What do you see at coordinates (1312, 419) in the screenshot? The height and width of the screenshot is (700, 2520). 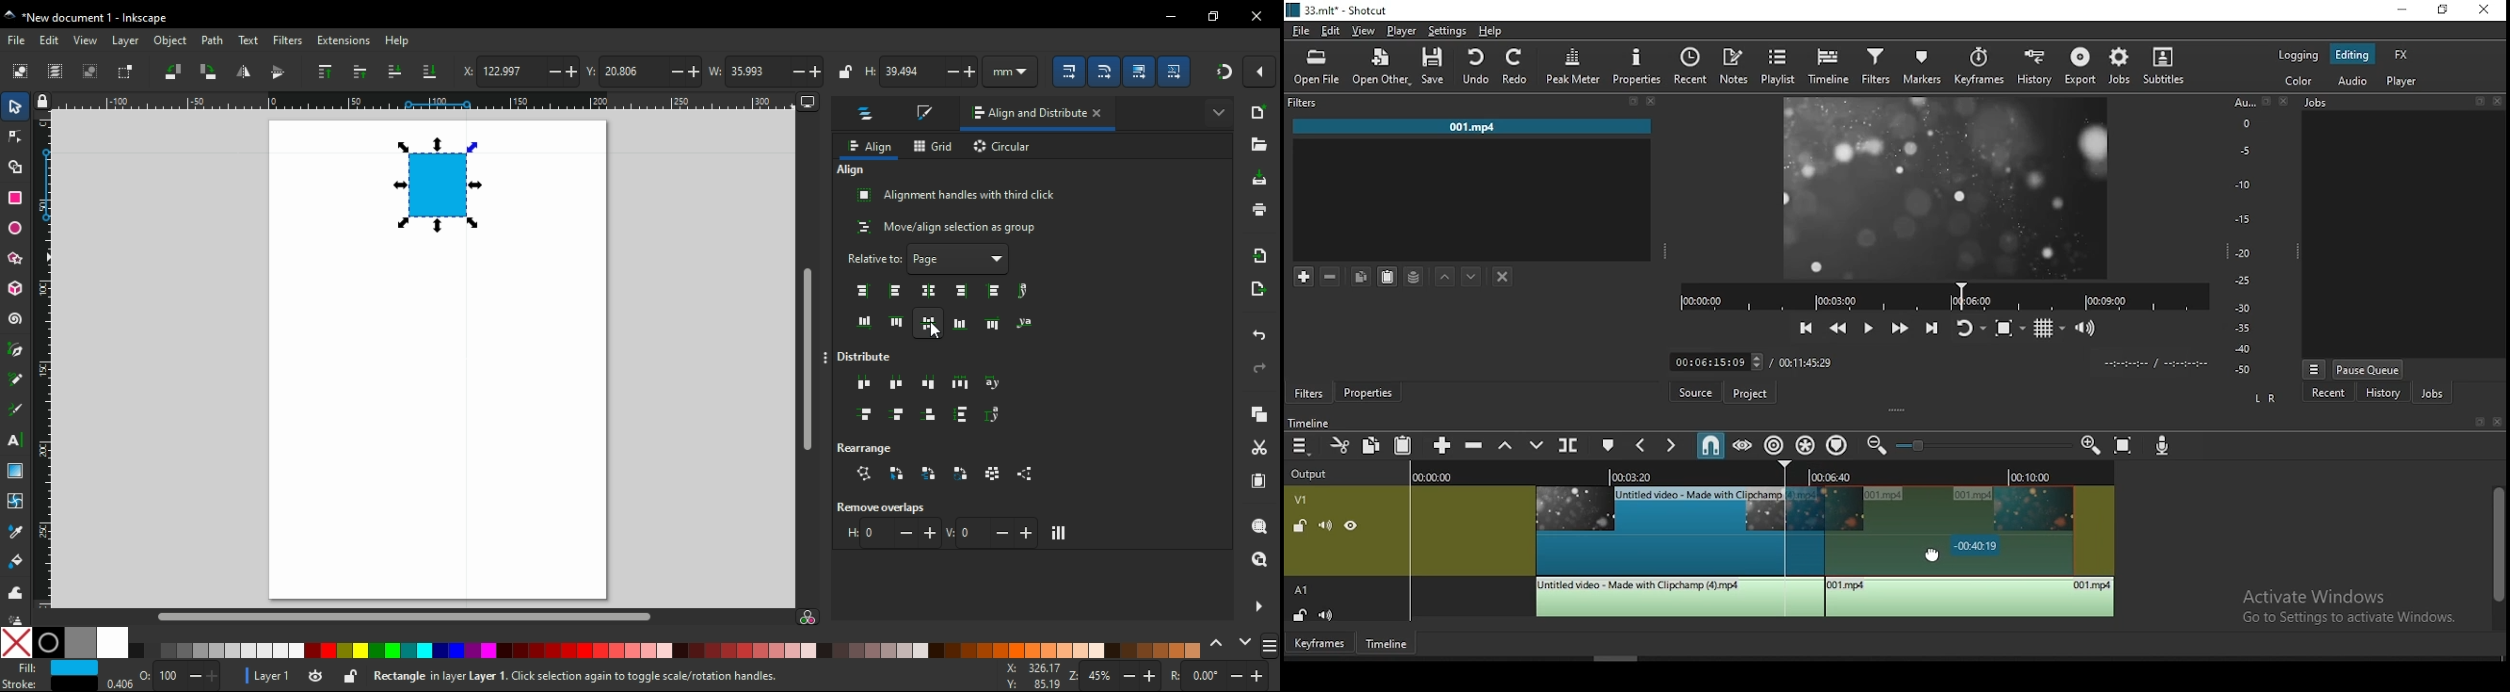 I see `timeline` at bounding box center [1312, 419].